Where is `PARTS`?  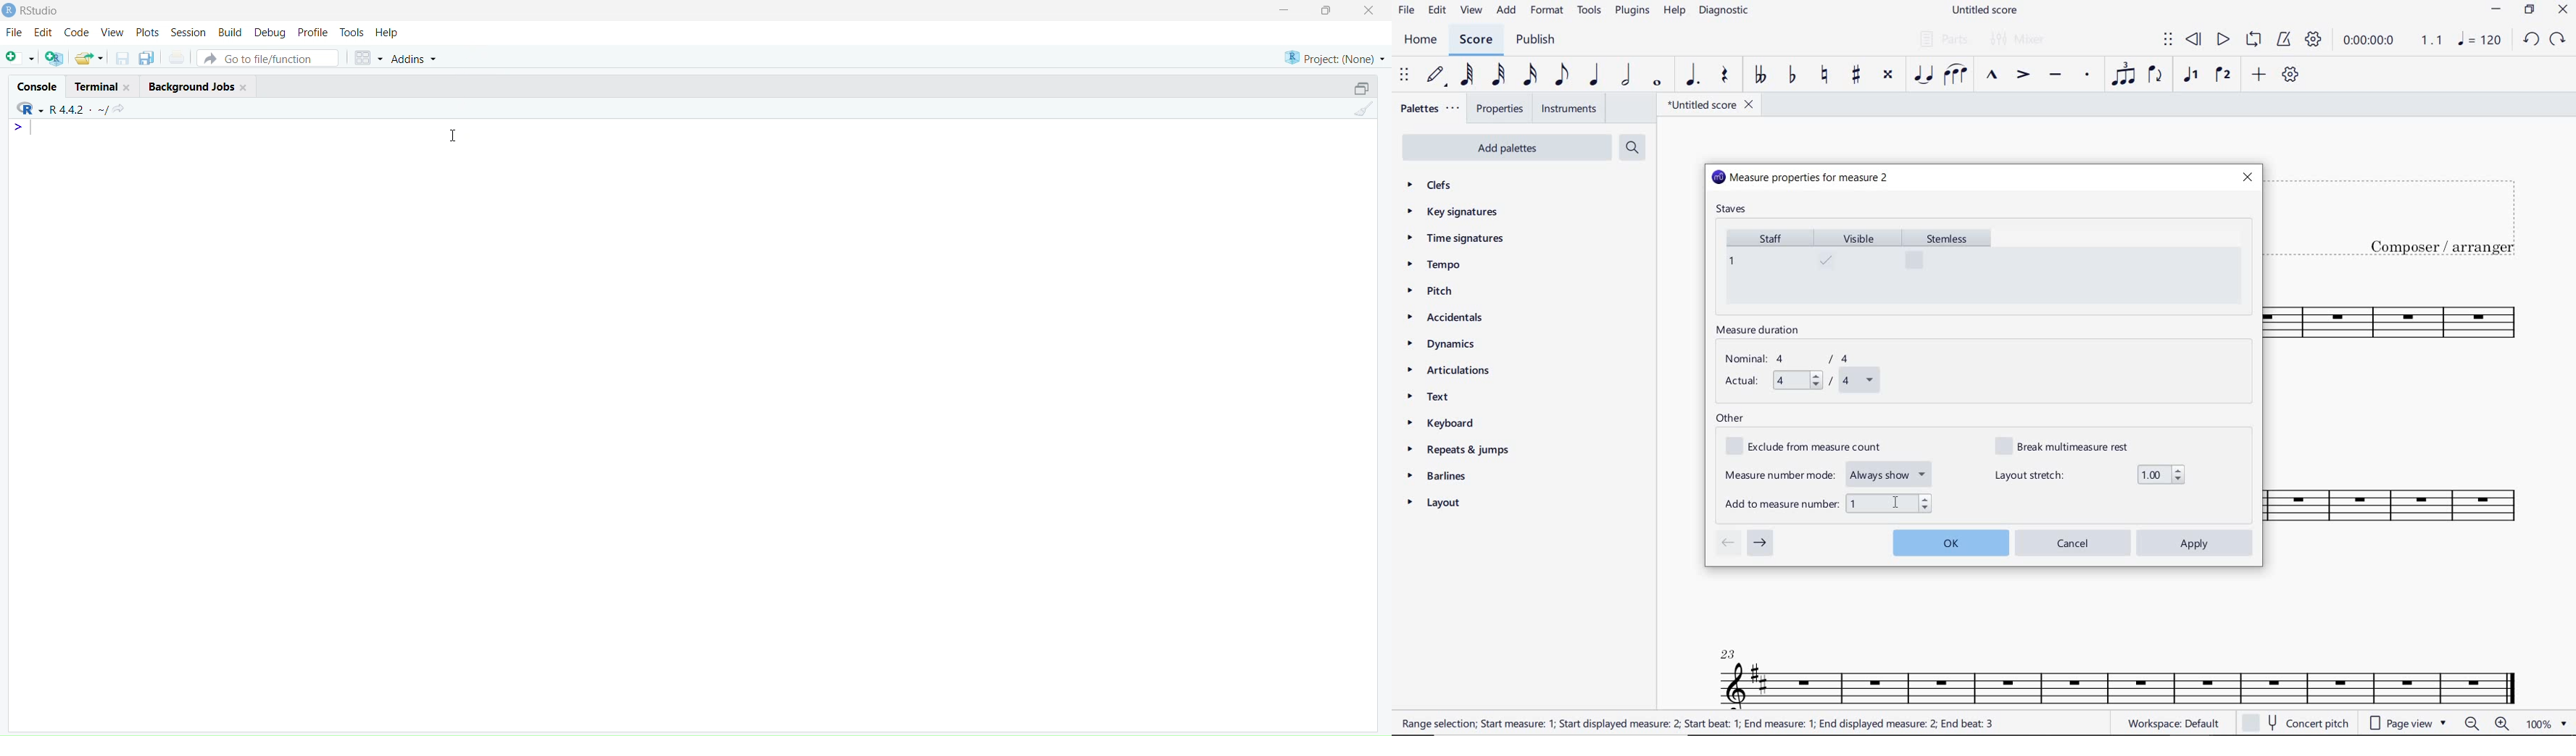 PARTS is located at coordinates (1943, 38).